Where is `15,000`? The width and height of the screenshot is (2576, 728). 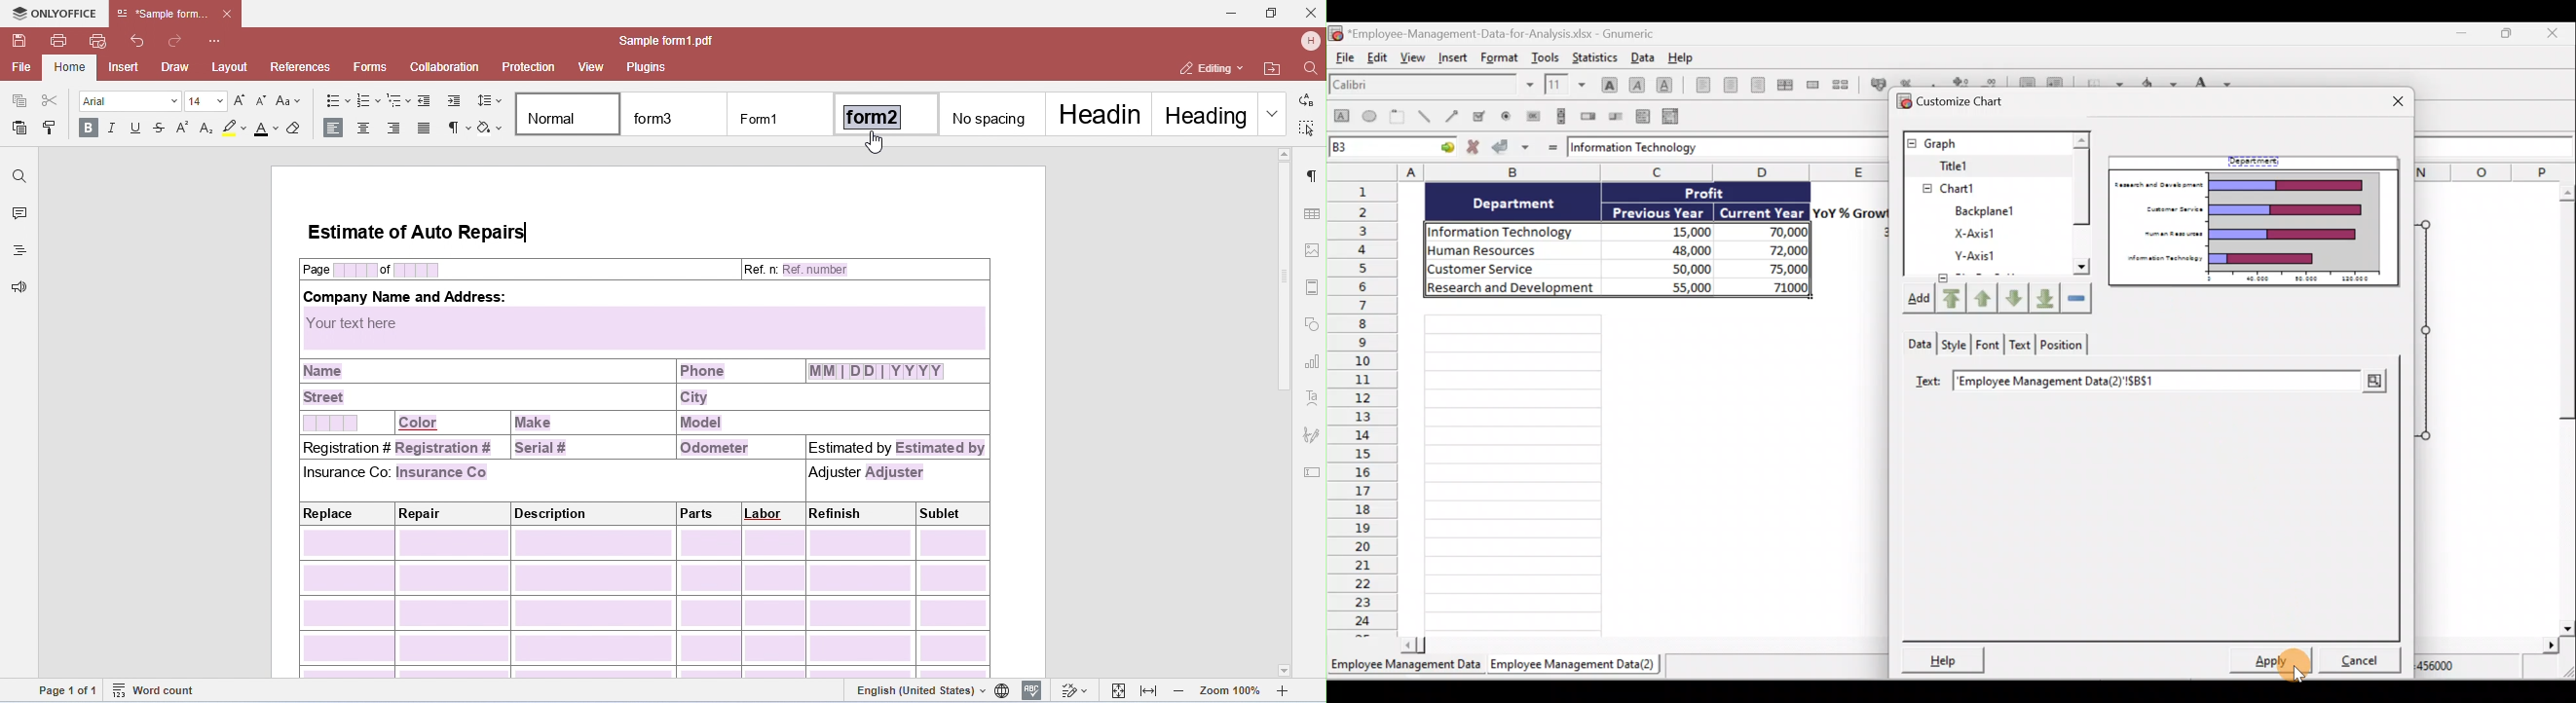
15,000 is located at coordinates (1681, 230).